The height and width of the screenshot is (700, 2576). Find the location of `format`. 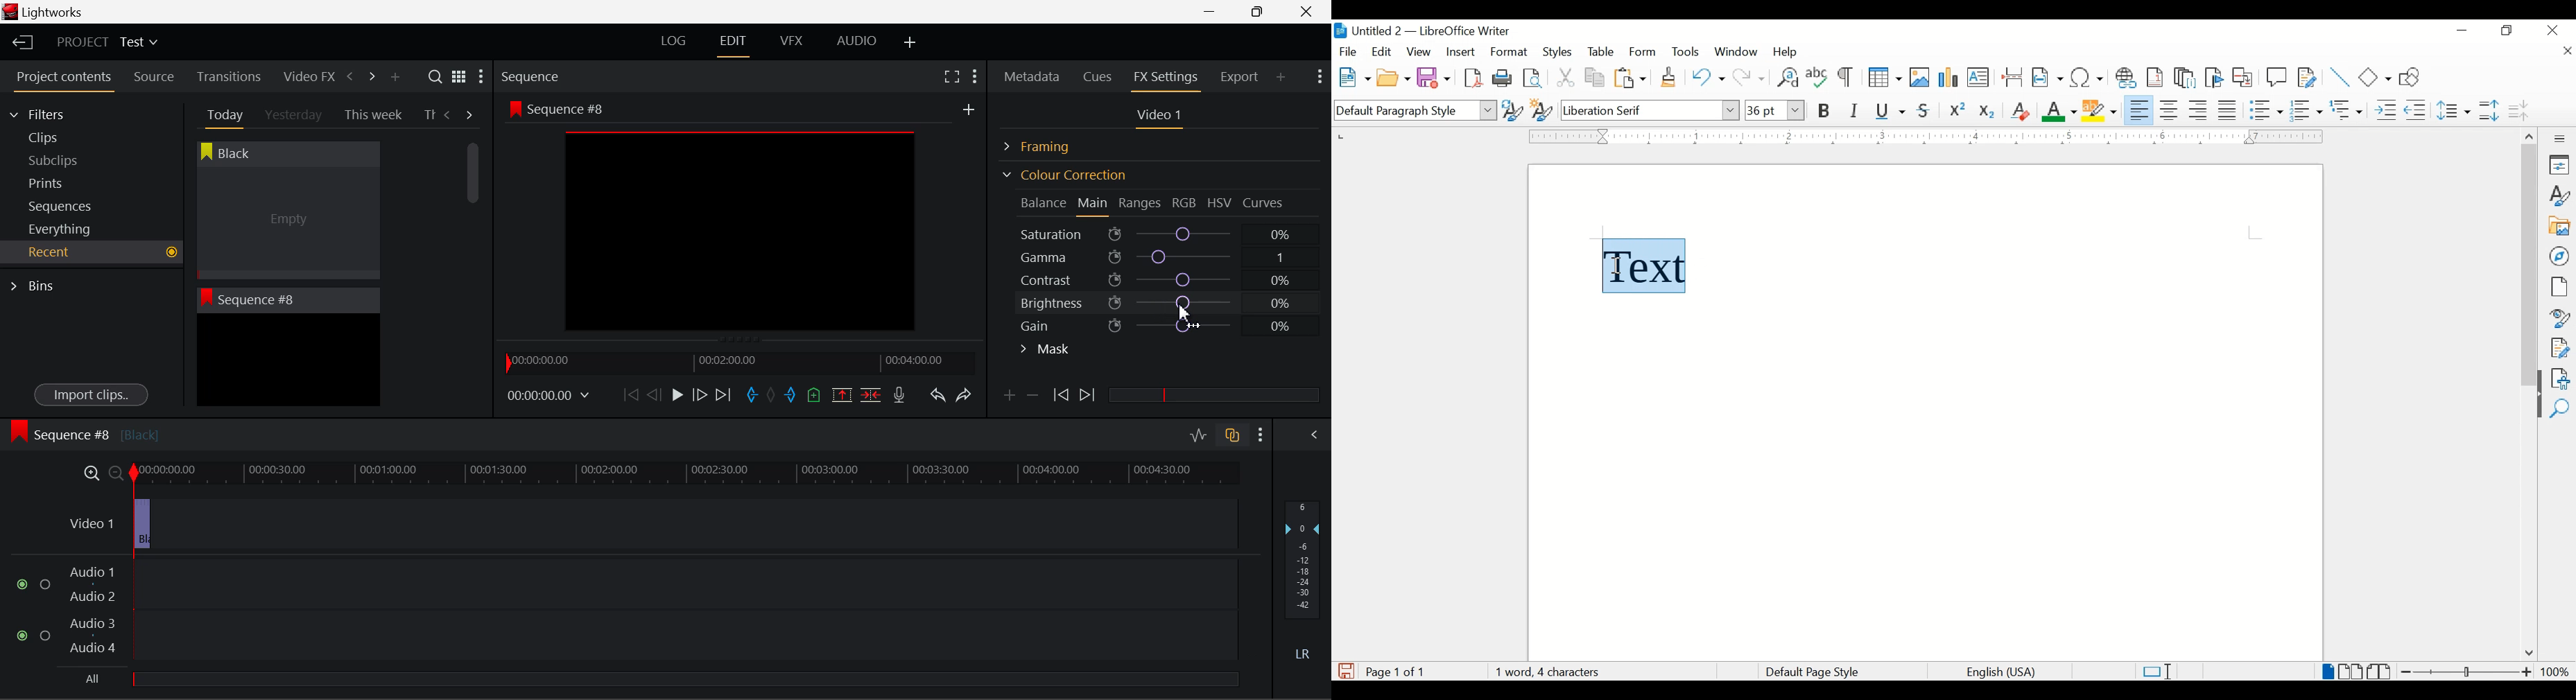

format is located at coordinates (1510, 52).